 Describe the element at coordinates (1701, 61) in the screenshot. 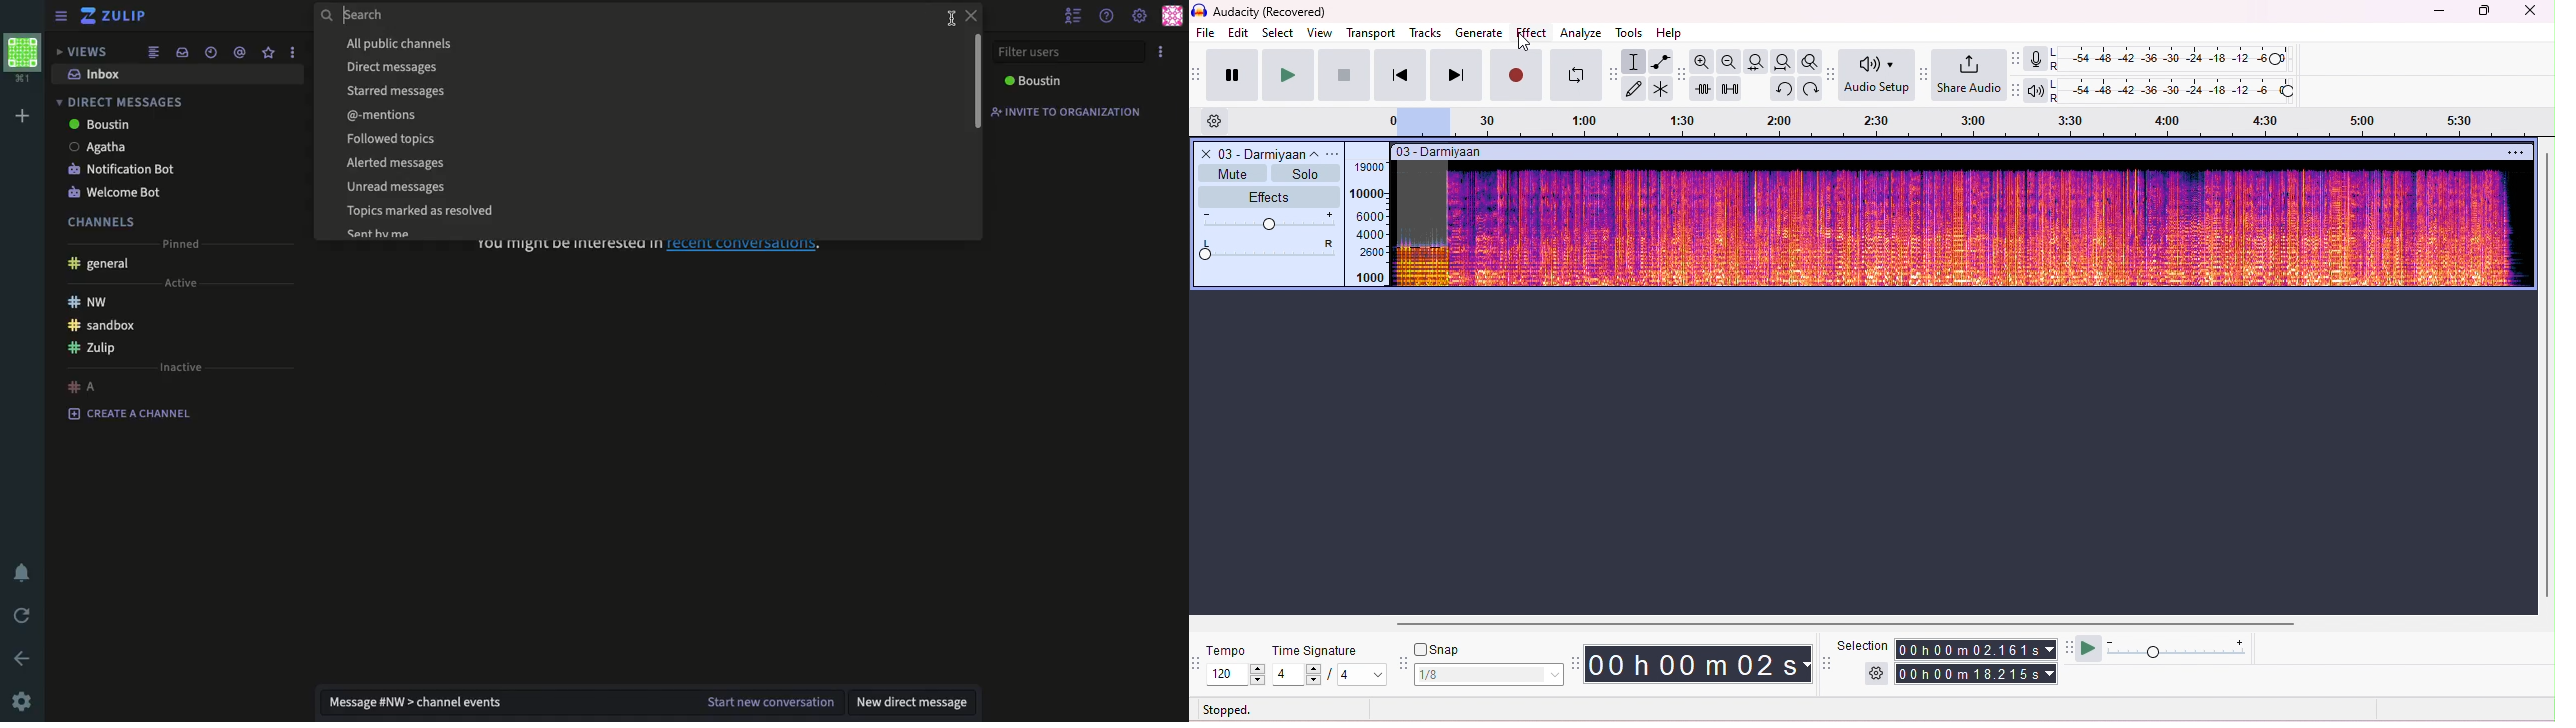

I see `zoom in` at that location.